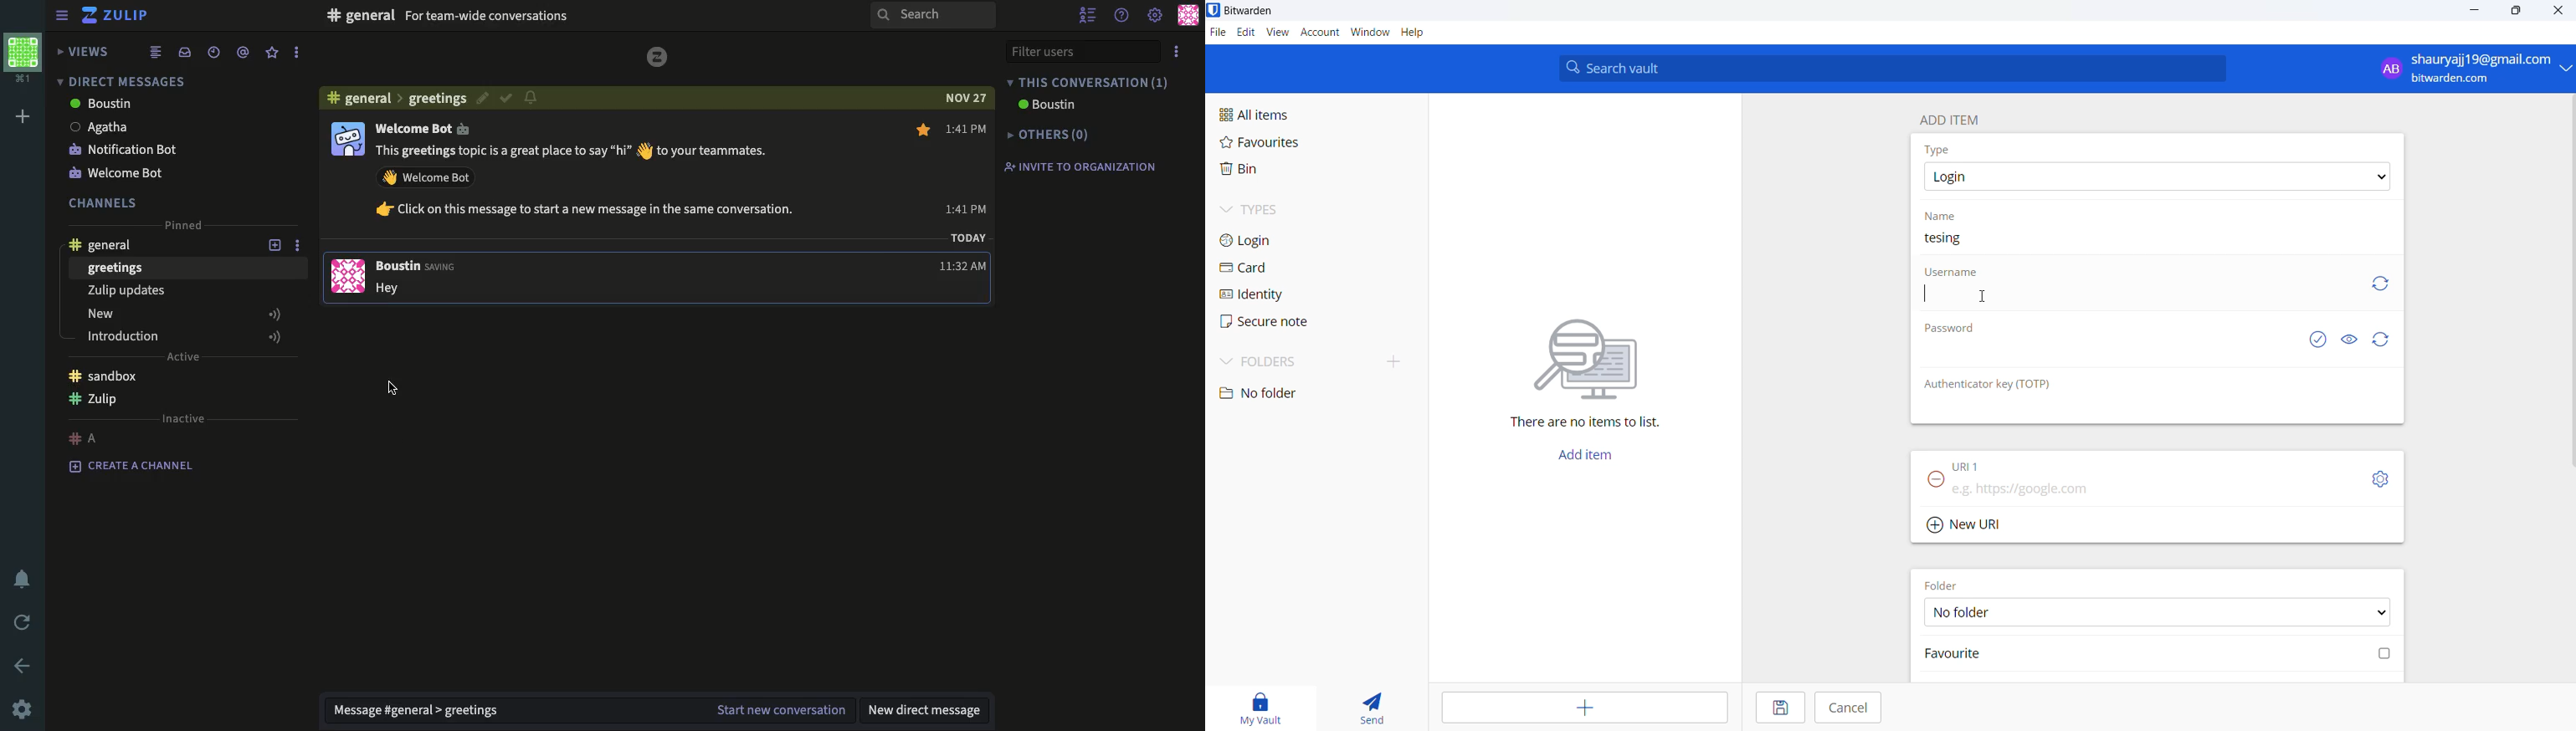 The width and height of the screenshot is (2576, 756). I want to click on sign in and sign out options, so click(2472, 69).